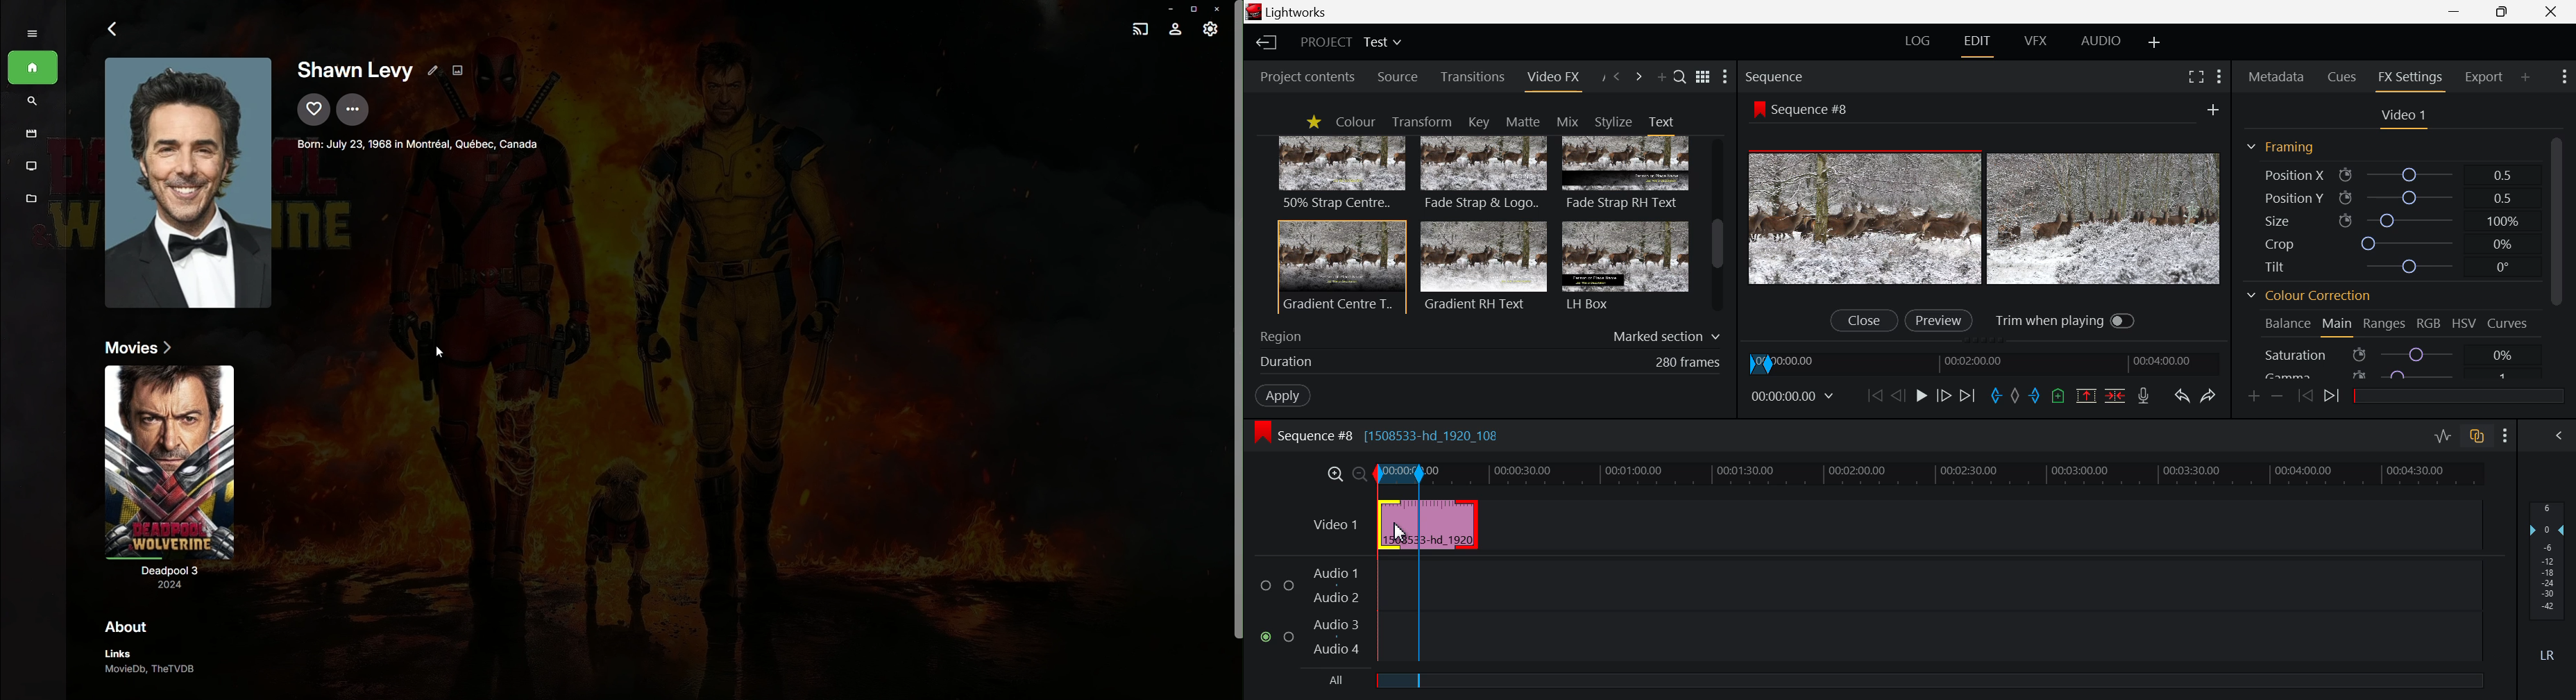  Describe the element at coordinates (1335, 472) in the screenshot. I see `Timeline Zoom In` at that location.